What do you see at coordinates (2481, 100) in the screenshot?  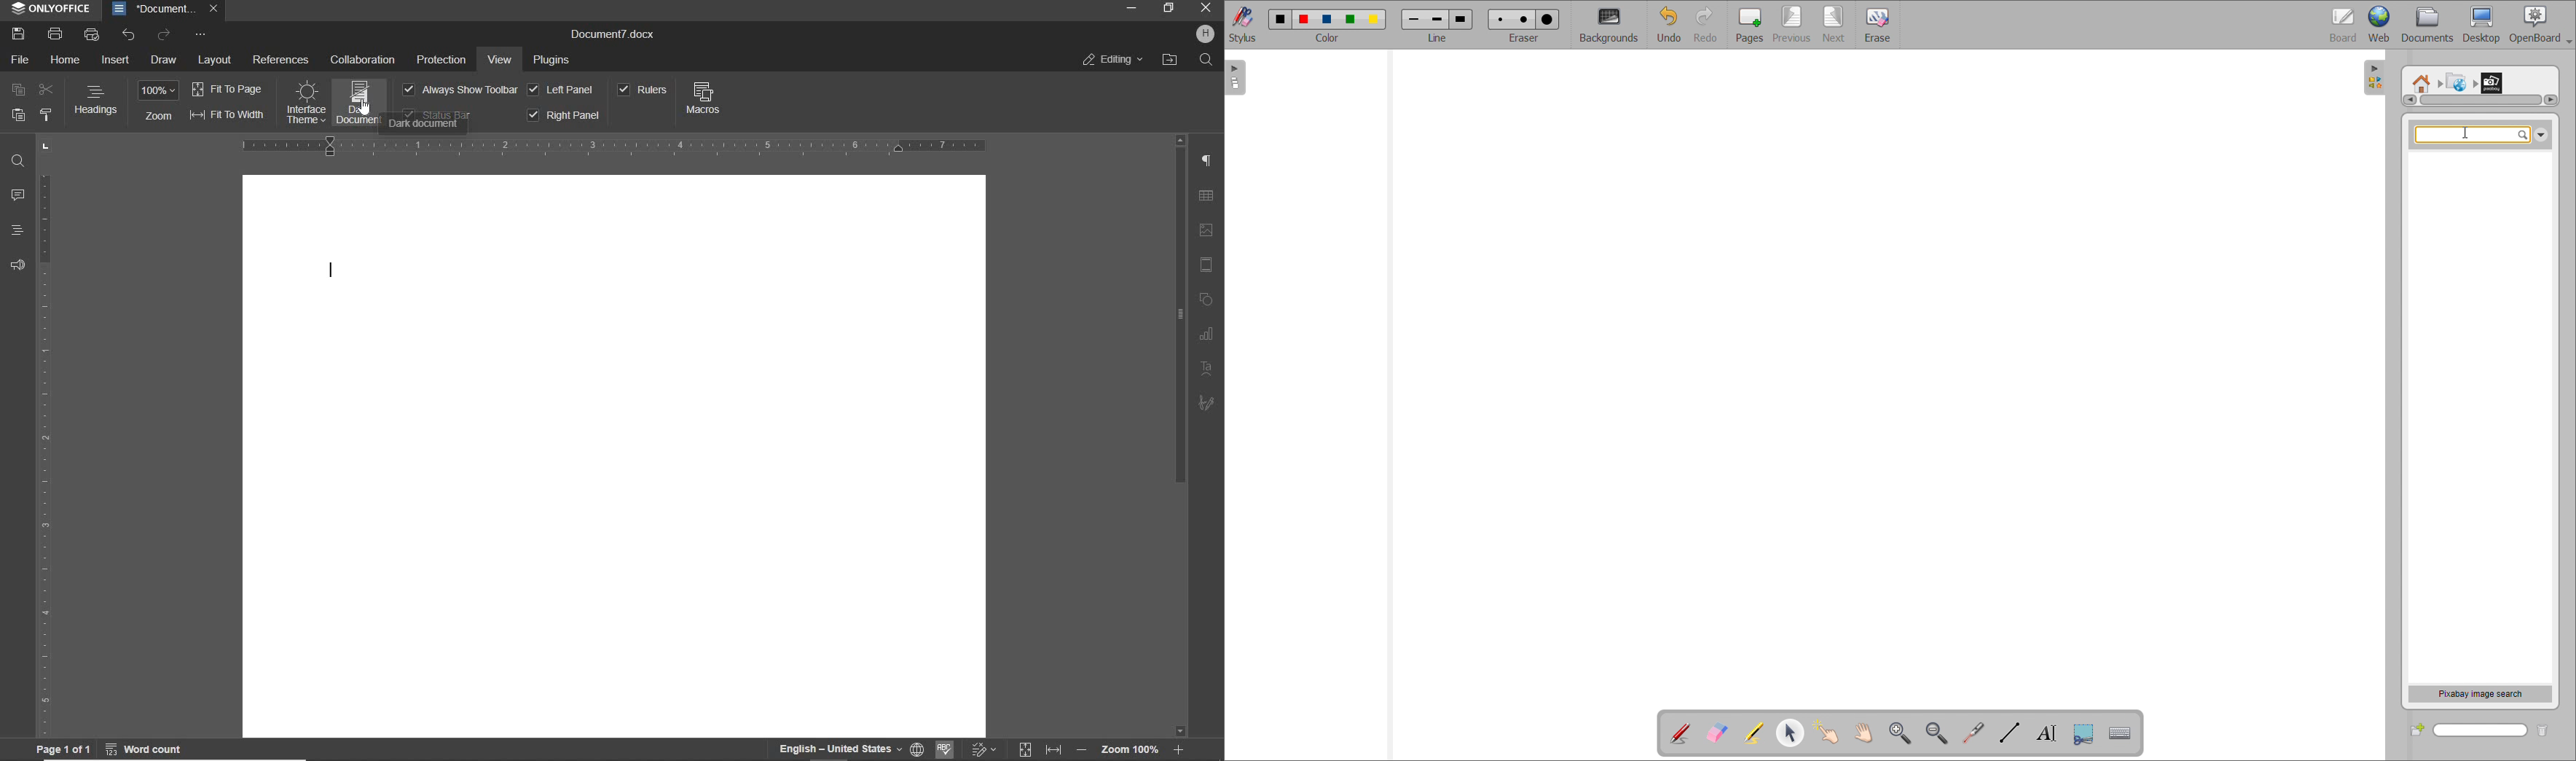 I see `scrollbar` at bounding box center [2481, 100].